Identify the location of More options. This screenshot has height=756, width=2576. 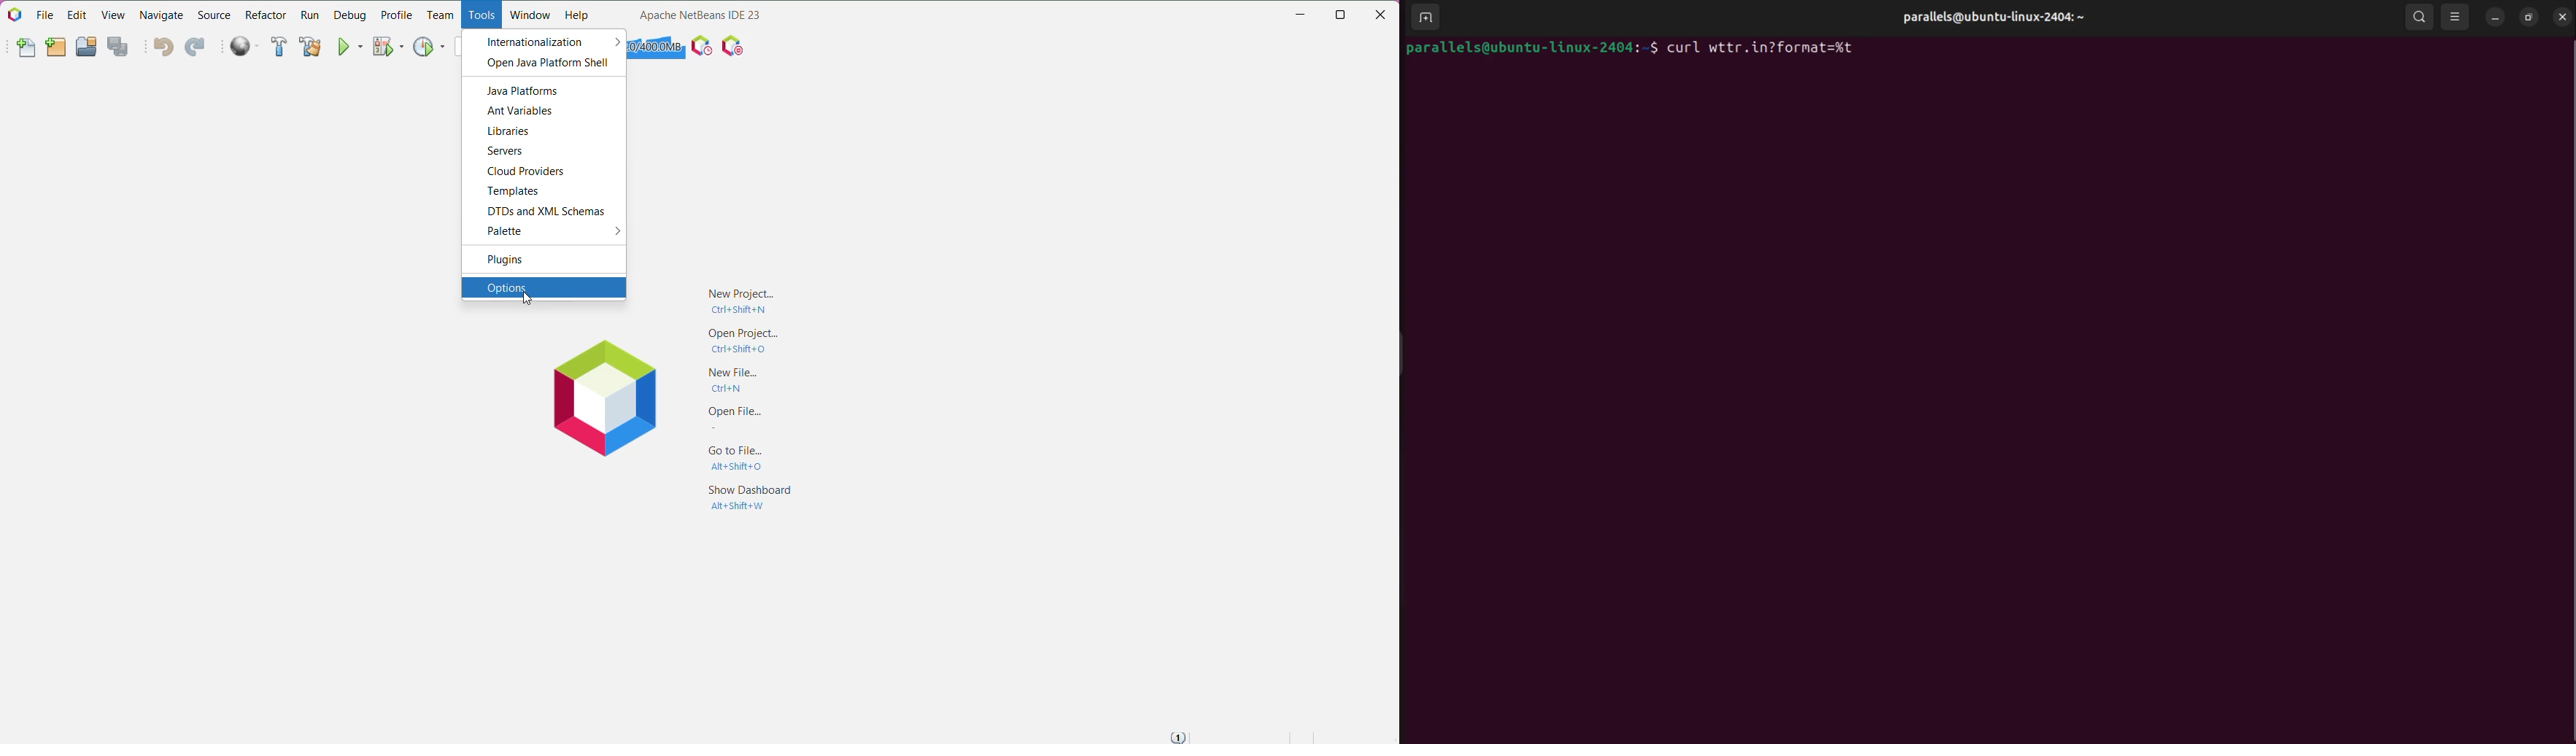
(614, 42).